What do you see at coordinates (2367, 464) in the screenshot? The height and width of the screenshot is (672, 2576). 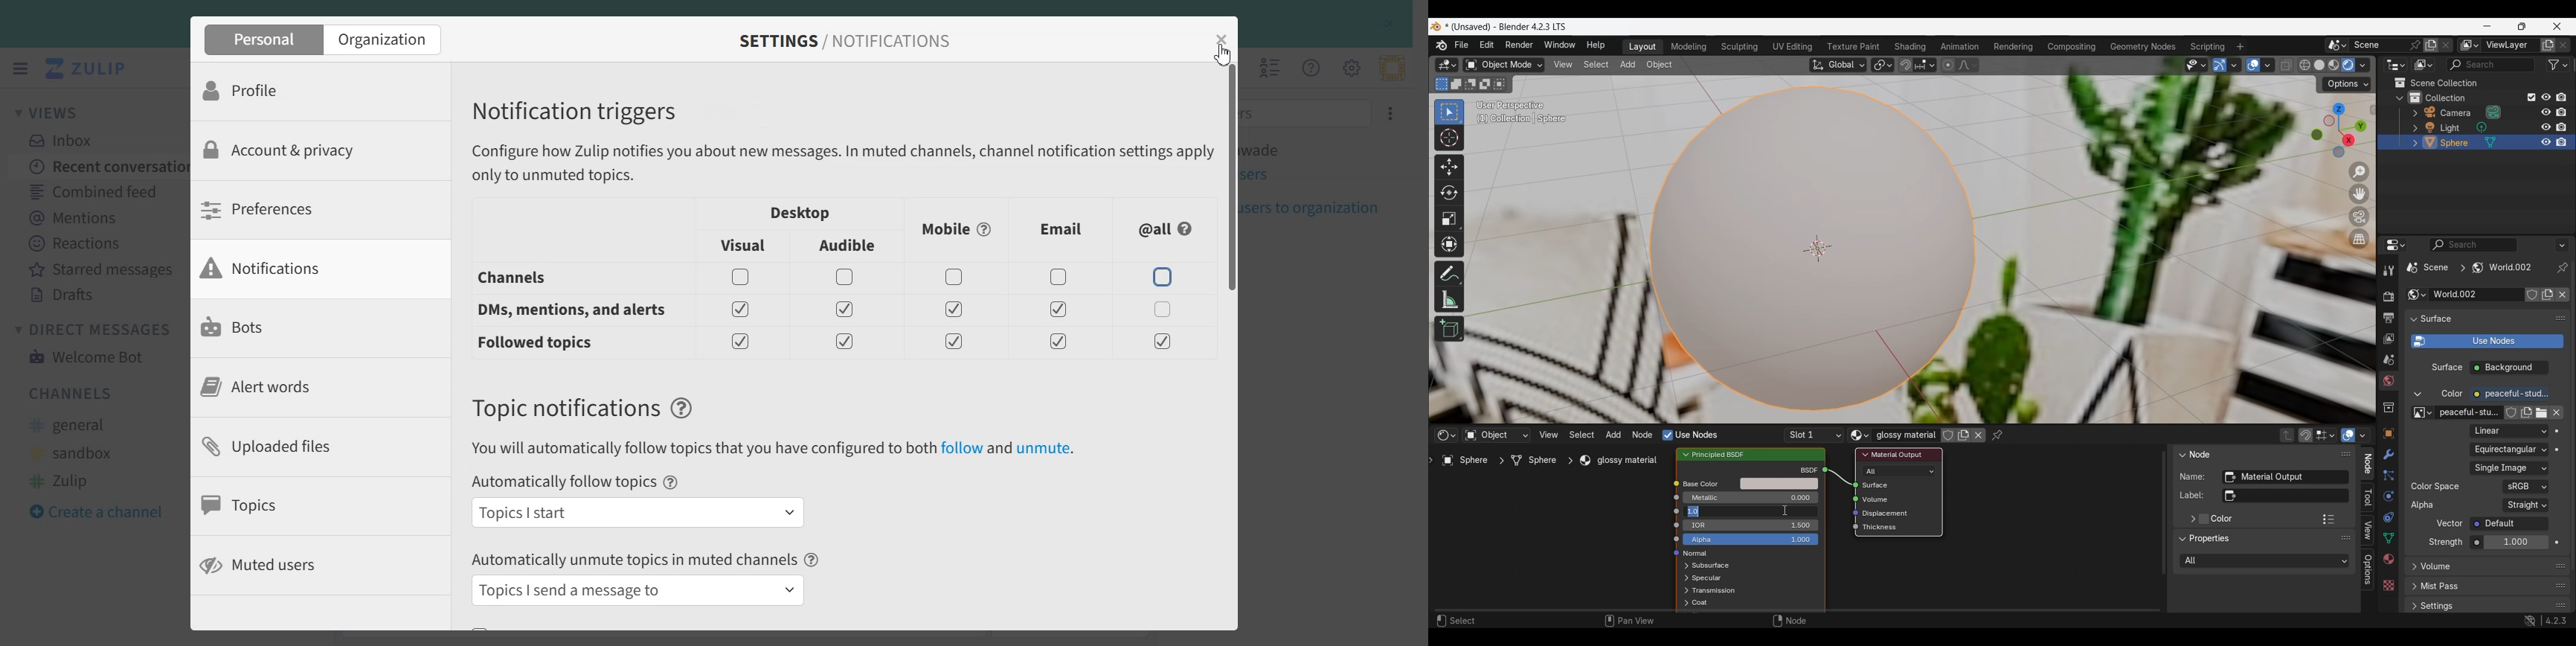 I see `Node panel` at bounding box center [2367, 464].